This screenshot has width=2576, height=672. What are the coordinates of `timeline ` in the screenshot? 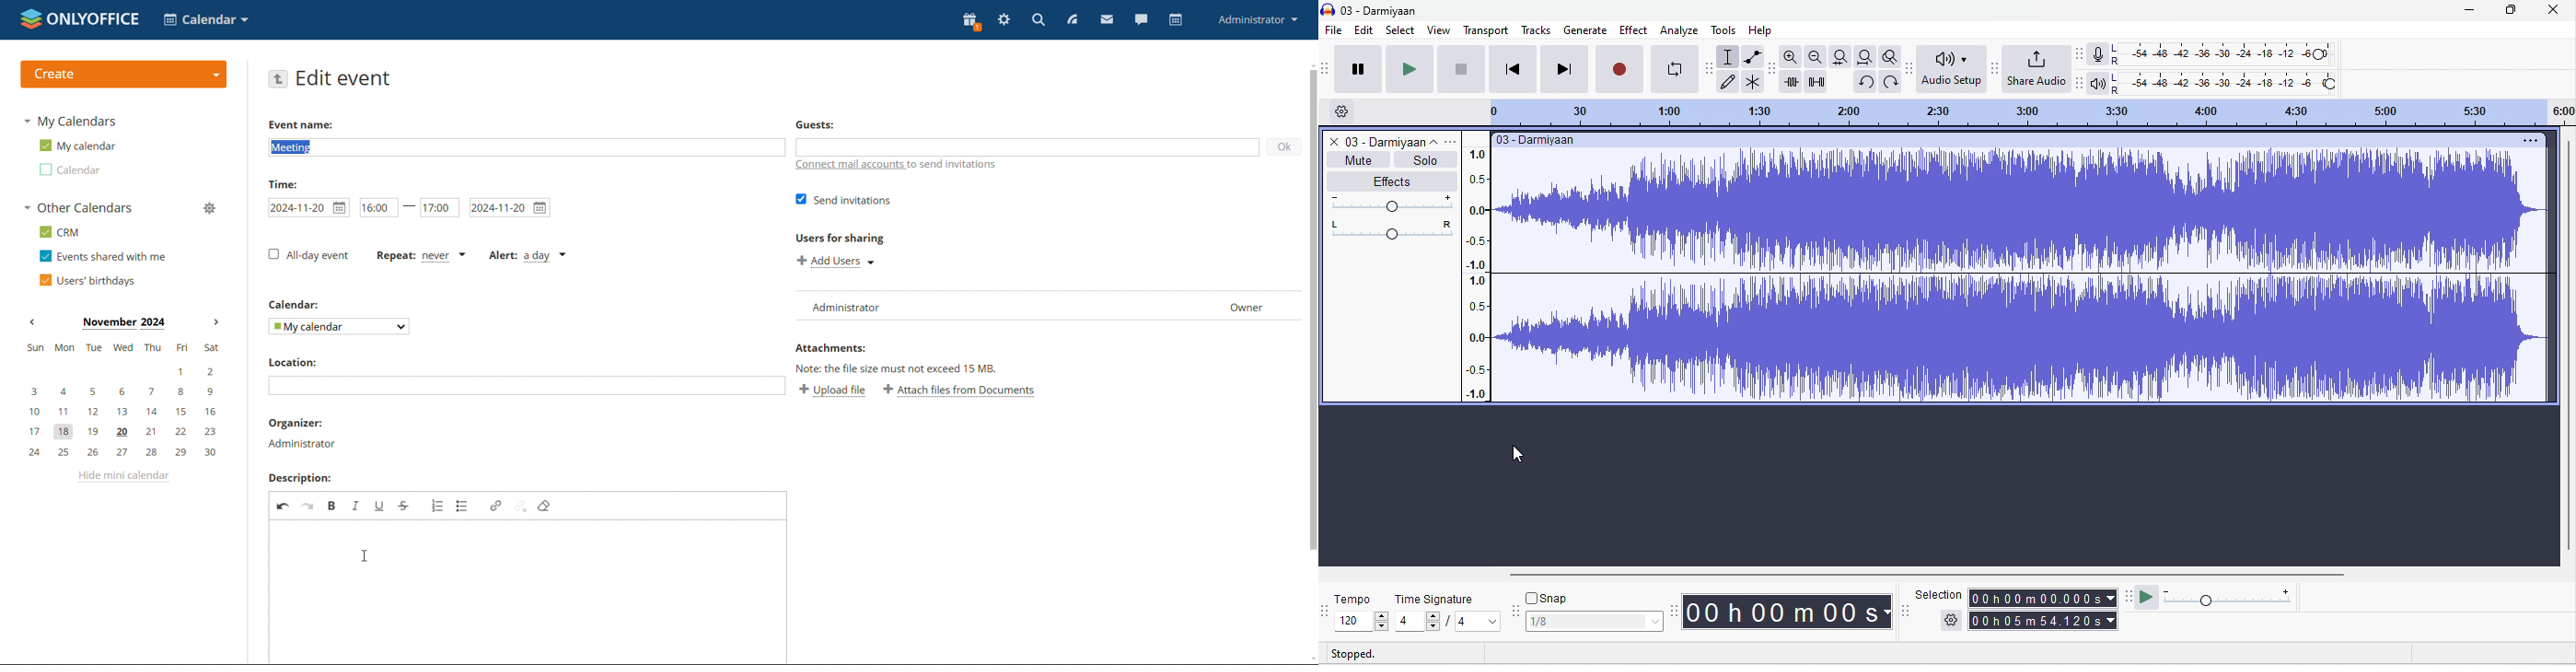 It's located at (2030, 113).